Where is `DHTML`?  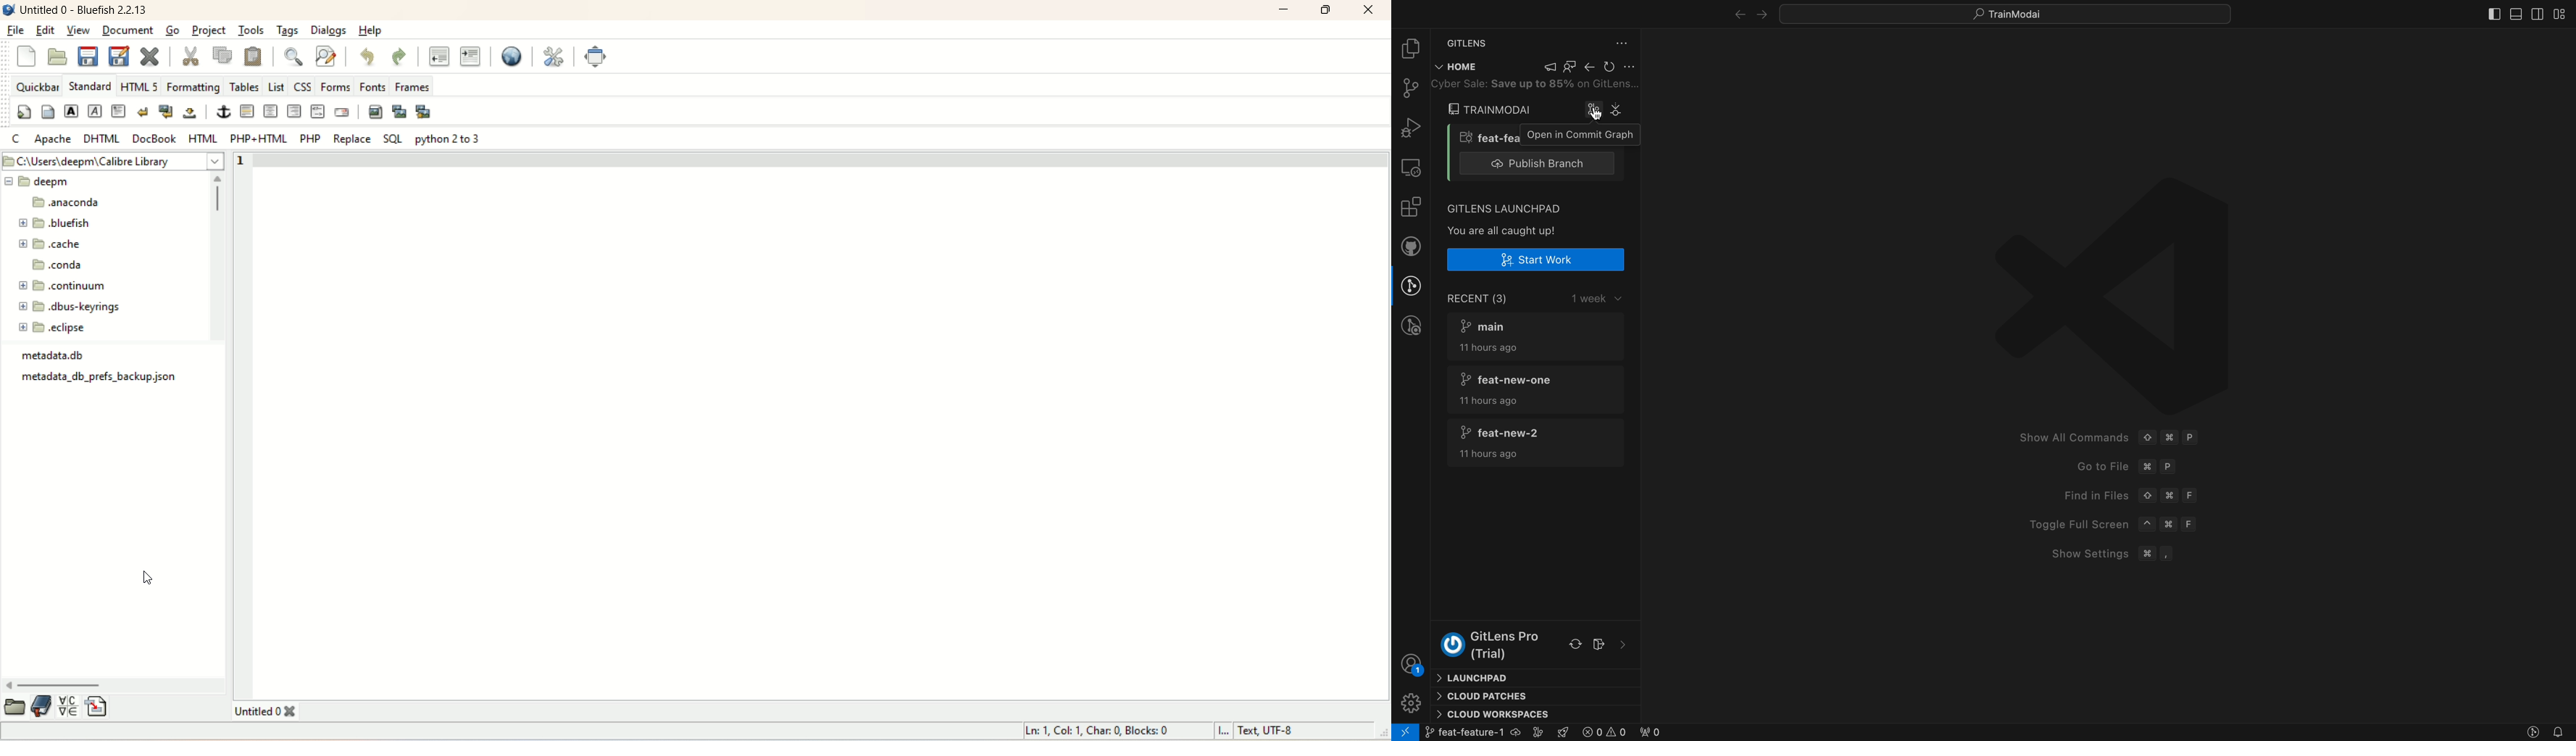 DHTML is located at coordinates (99, 138).